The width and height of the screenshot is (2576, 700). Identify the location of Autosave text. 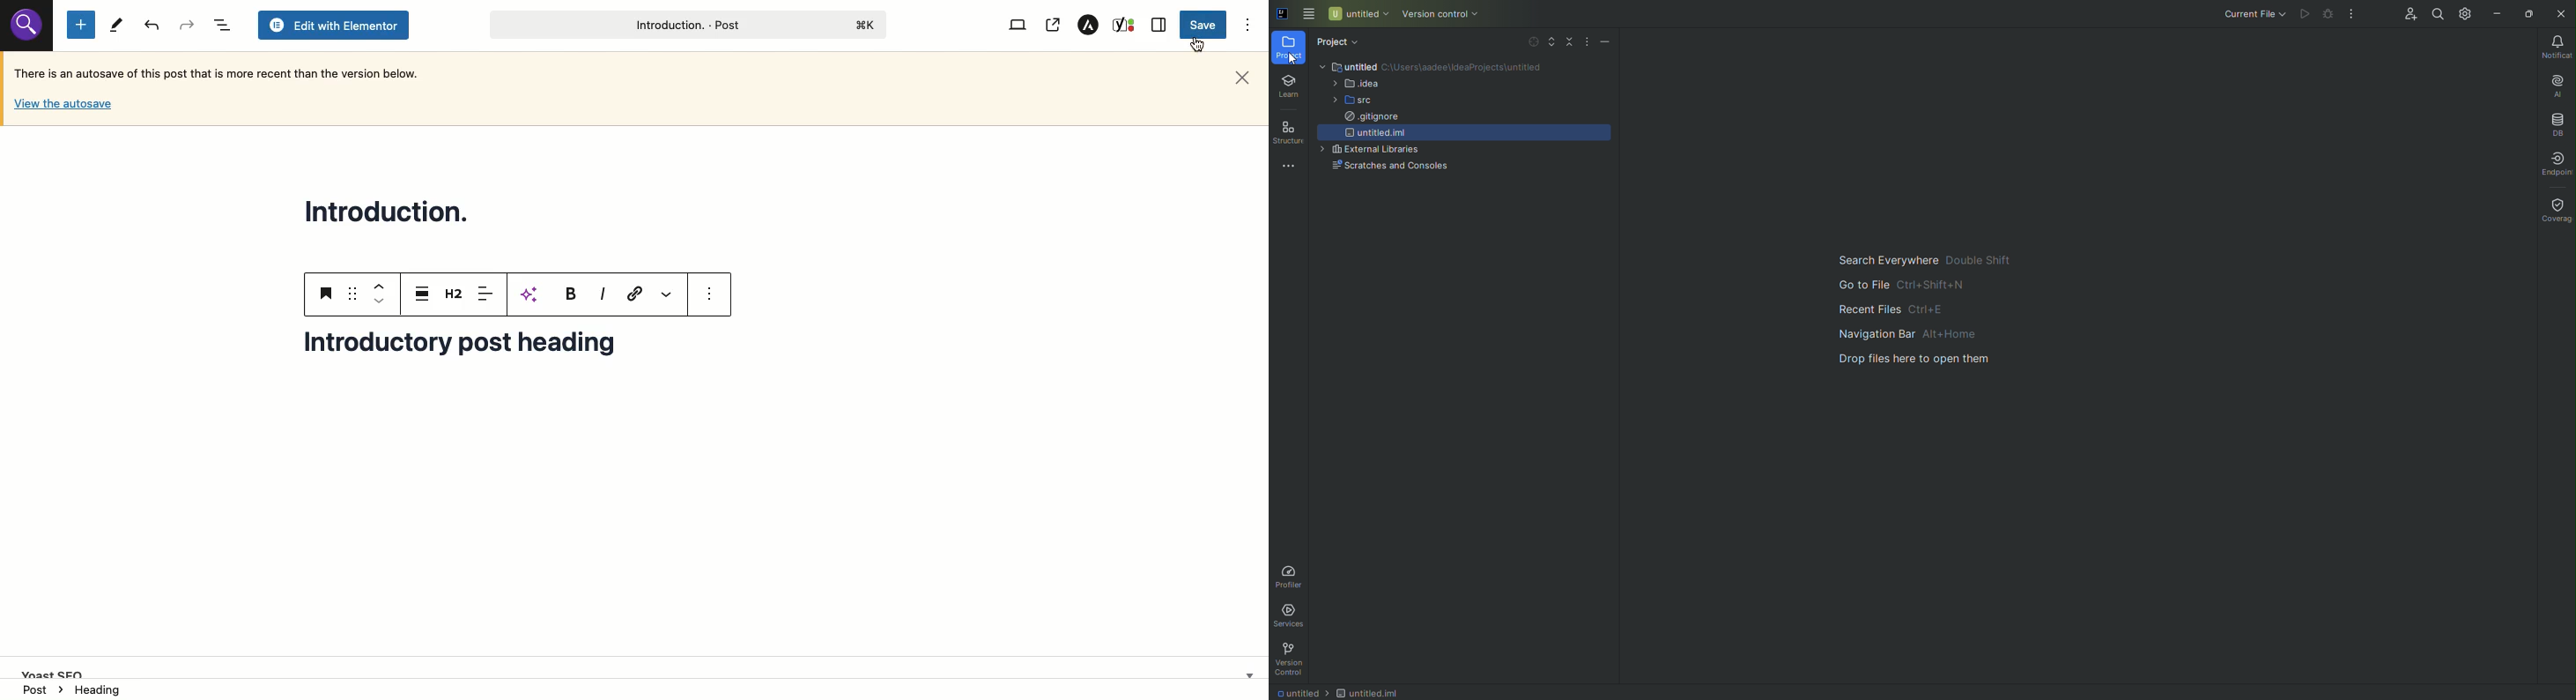
(222, 72).